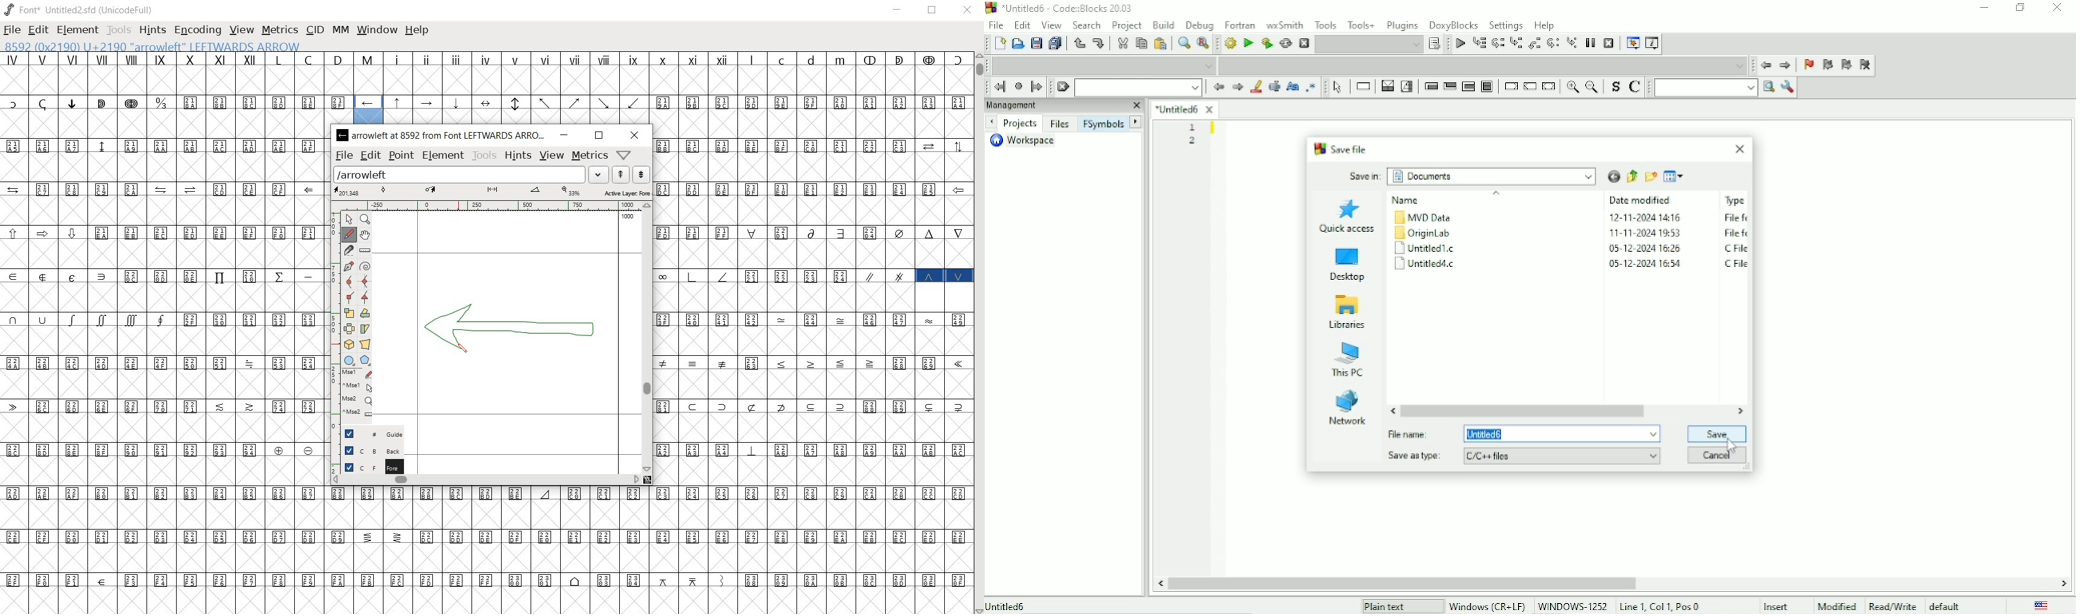 This screenshot has height=616, width=2100. Describe the element at coordinates (366, 297) in the screenshot. I see `Add a corner point` at that location.